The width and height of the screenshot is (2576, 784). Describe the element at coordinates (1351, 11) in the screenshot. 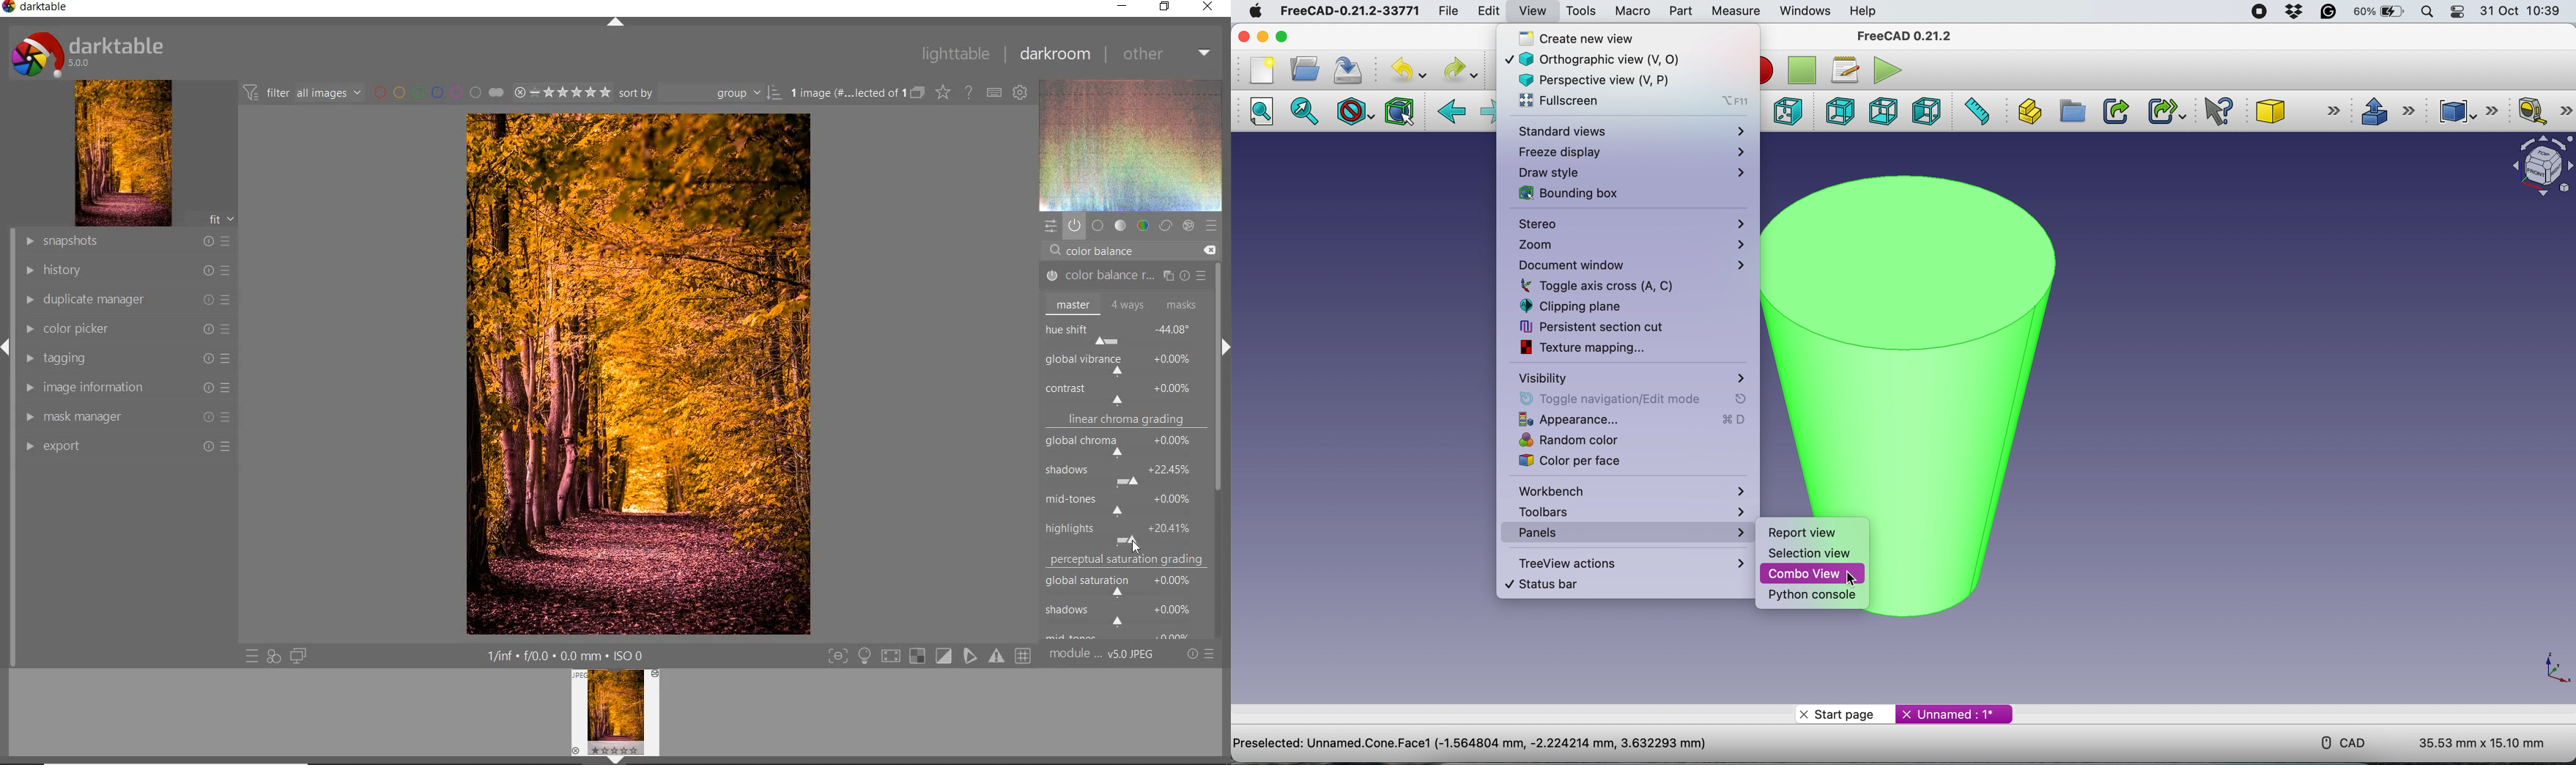

I see `freecad-0.21.2-33771` at that location.